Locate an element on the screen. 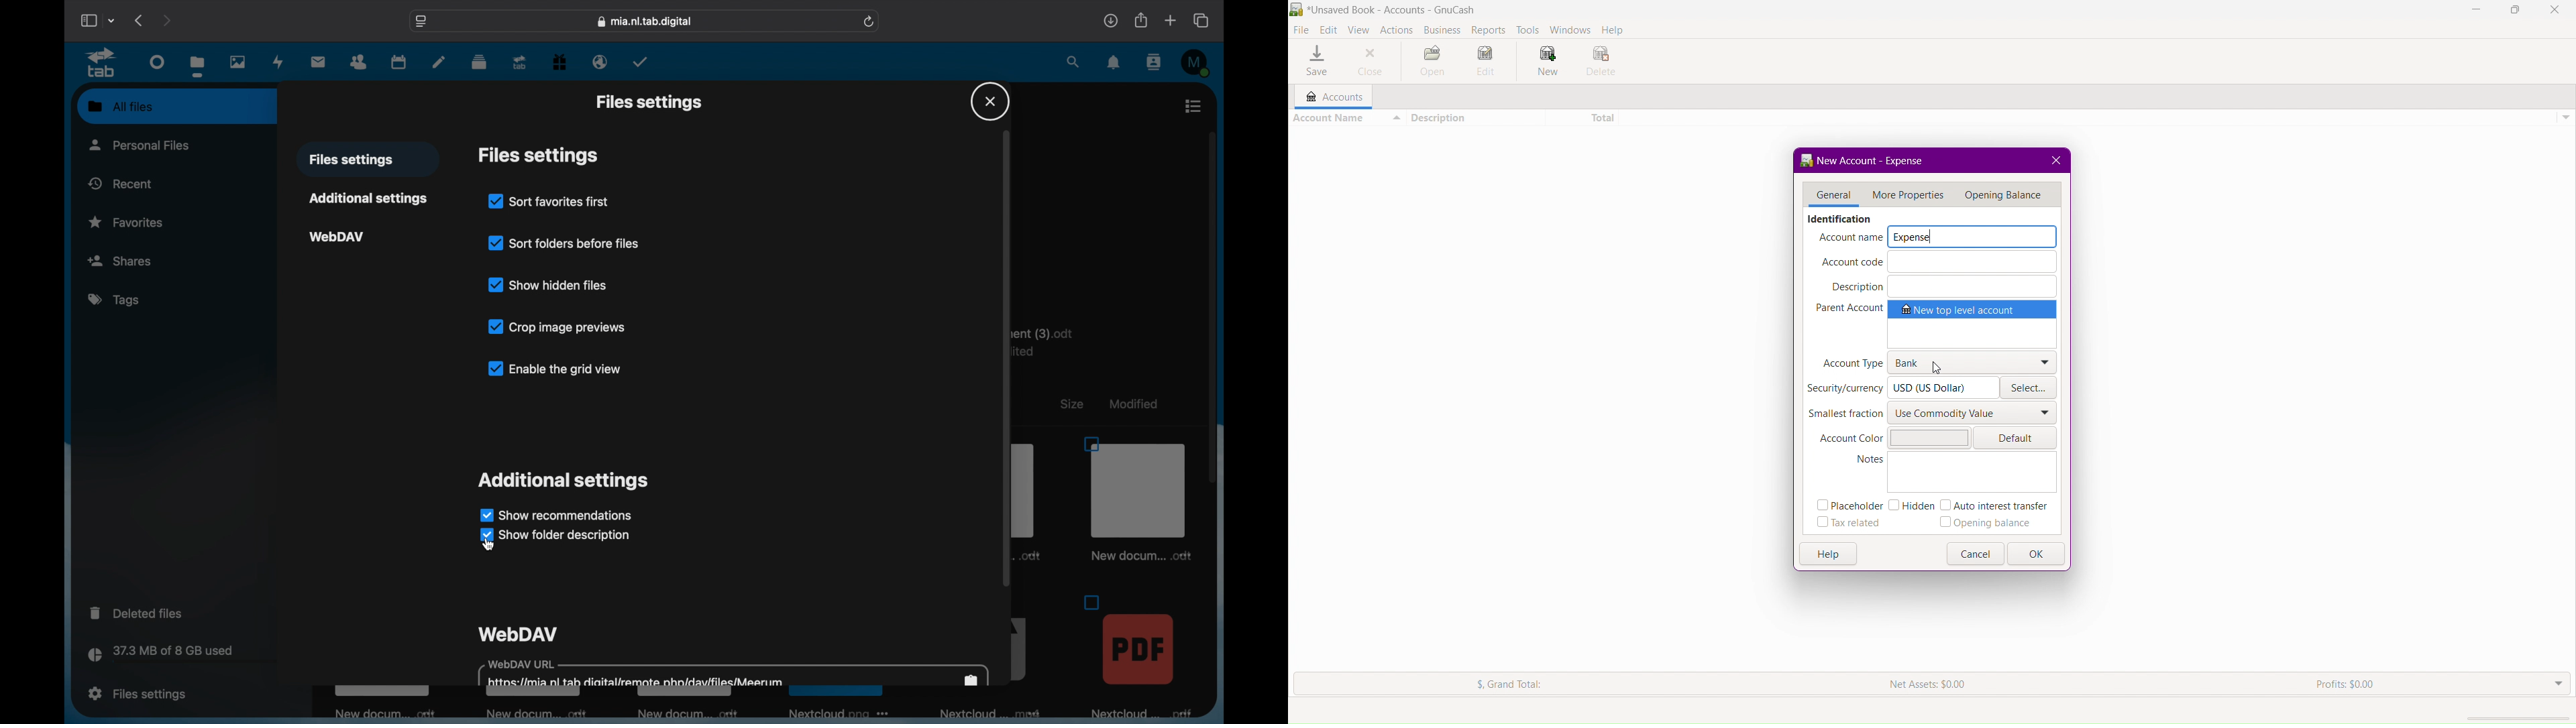 The height and width of the screenshot is (728, 2576). close is located at coordinates (990, 101).